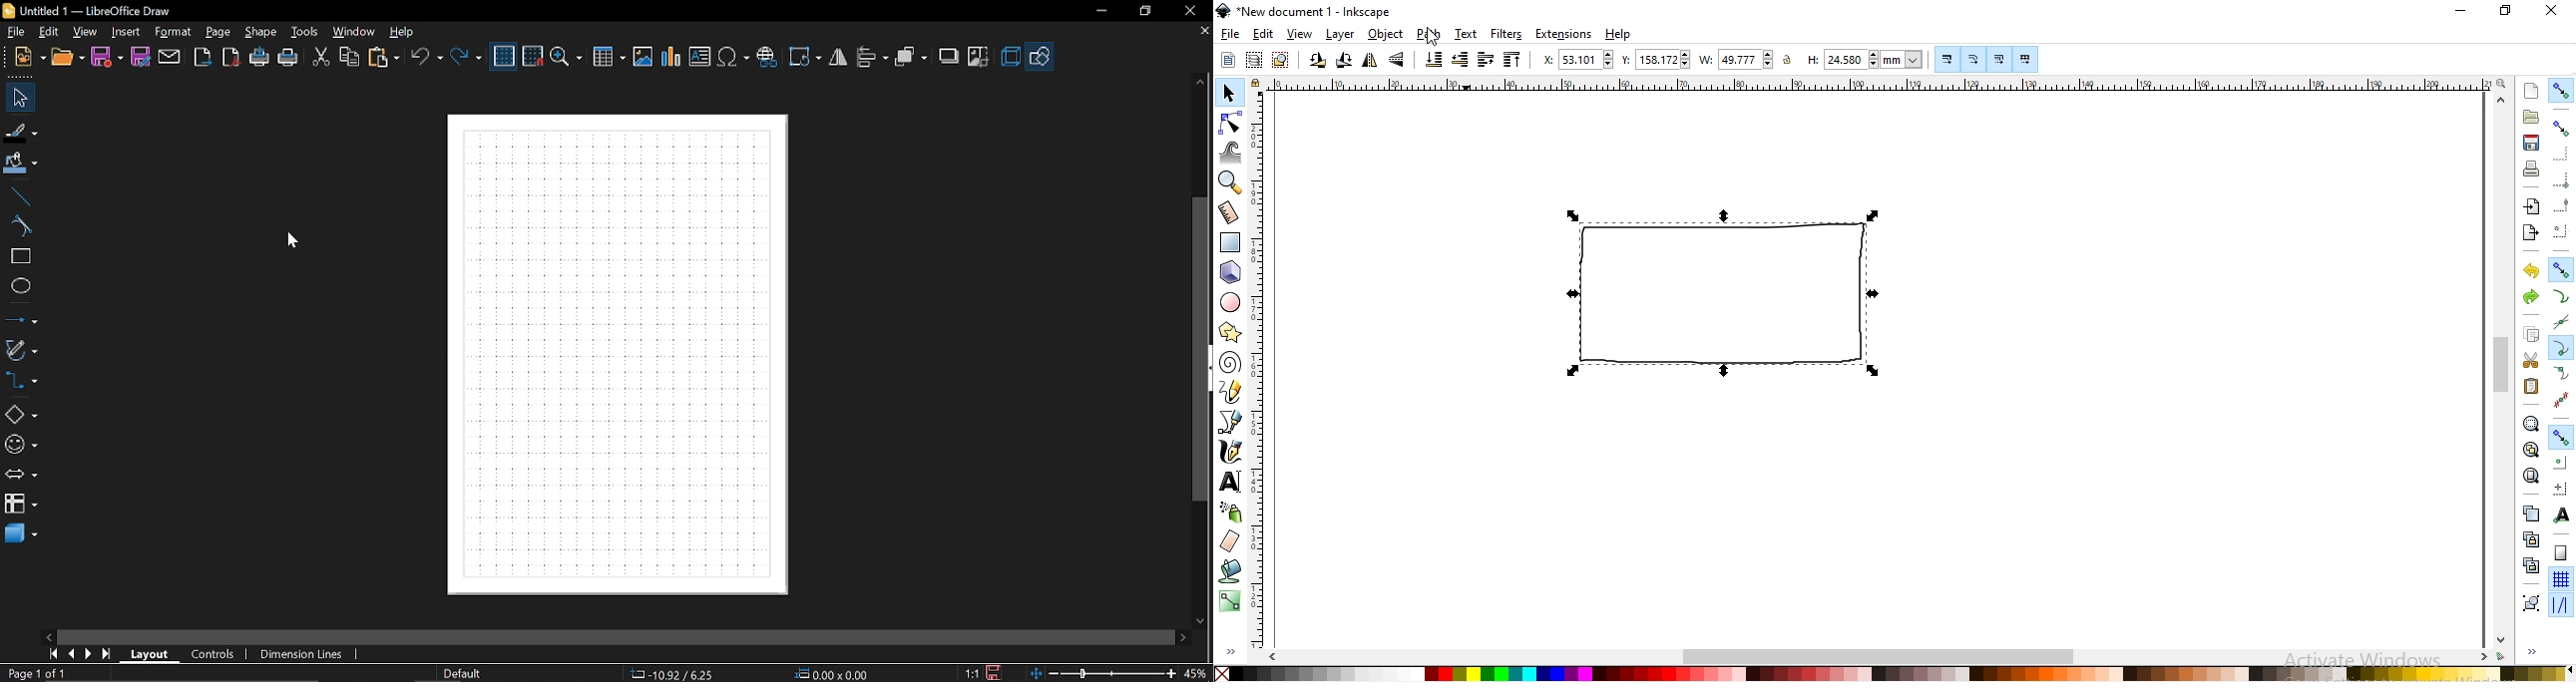  What do you see at coordinates (1200, 82) in the screenshot?
I see `Move up` at bounding box center [1200, 82].